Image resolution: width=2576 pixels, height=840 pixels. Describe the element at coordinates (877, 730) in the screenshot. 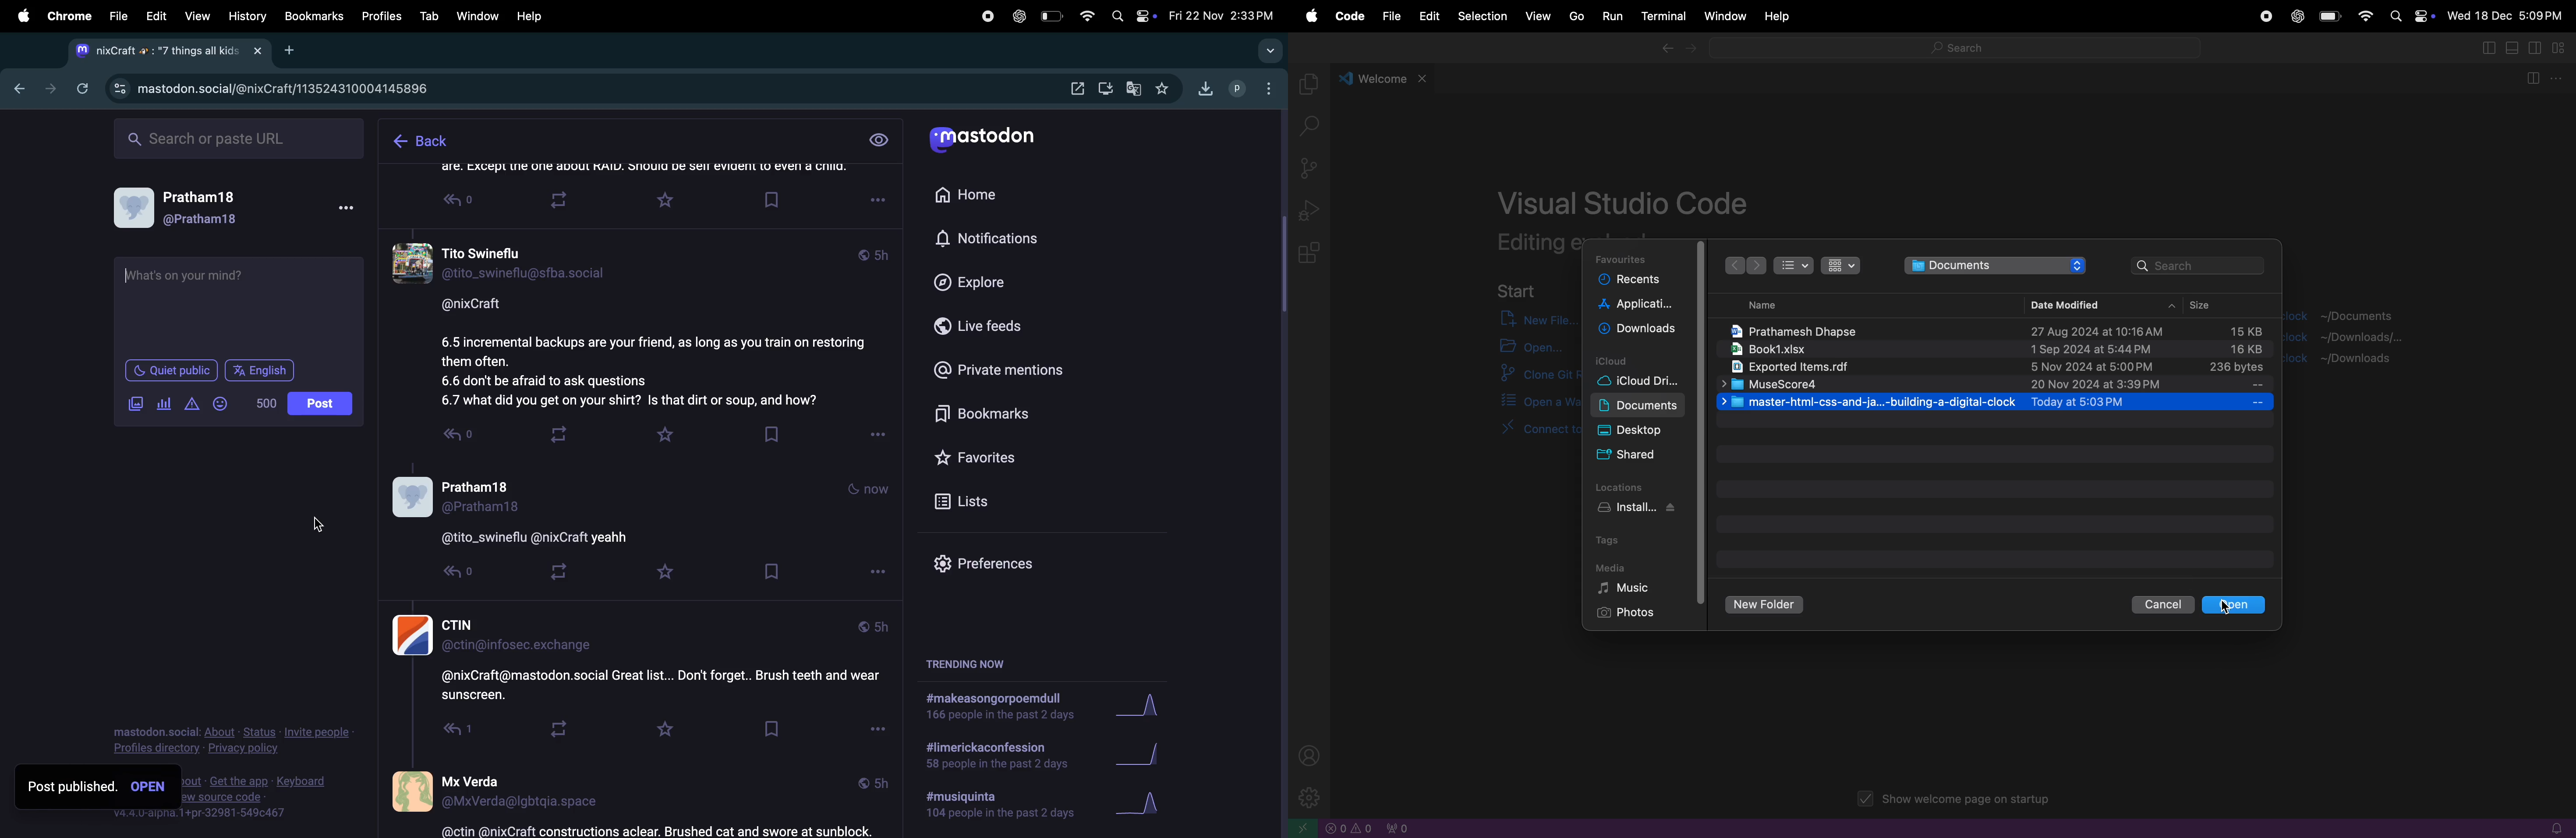

I see `options` at that location.